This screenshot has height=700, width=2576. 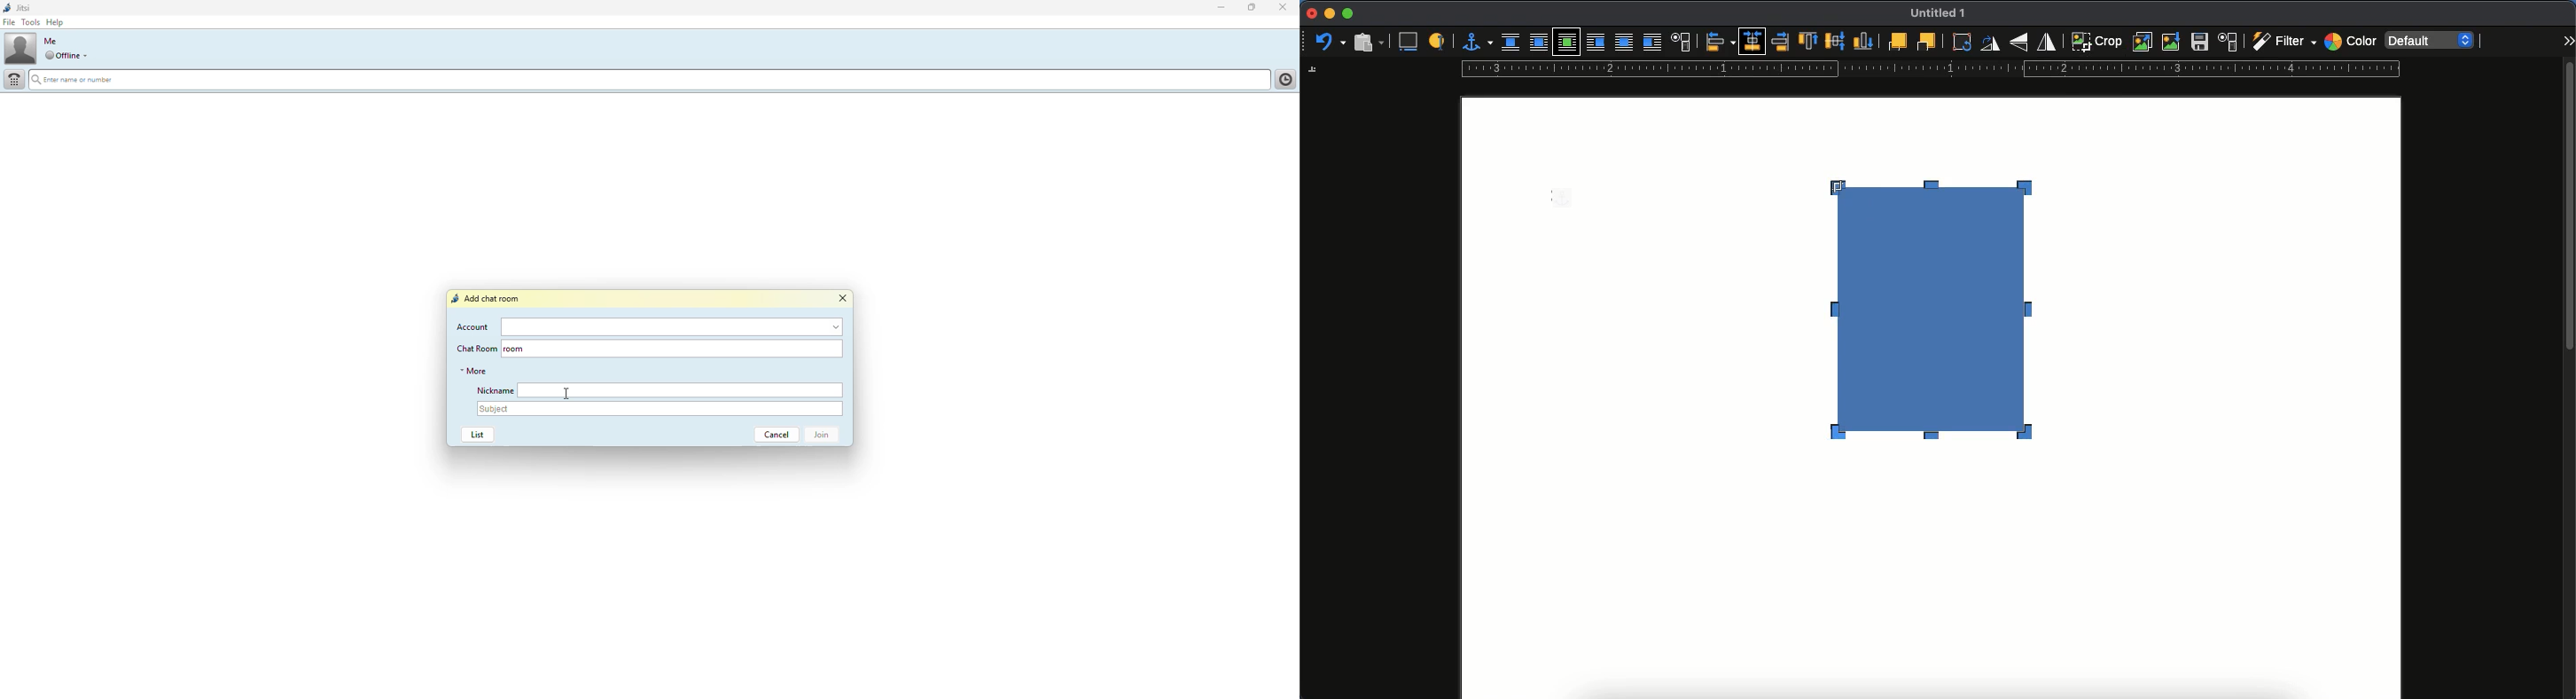 What do you see at coordinates (1595, 43) in the screenshot?
I see `before` at bounding box center [1595, 43].